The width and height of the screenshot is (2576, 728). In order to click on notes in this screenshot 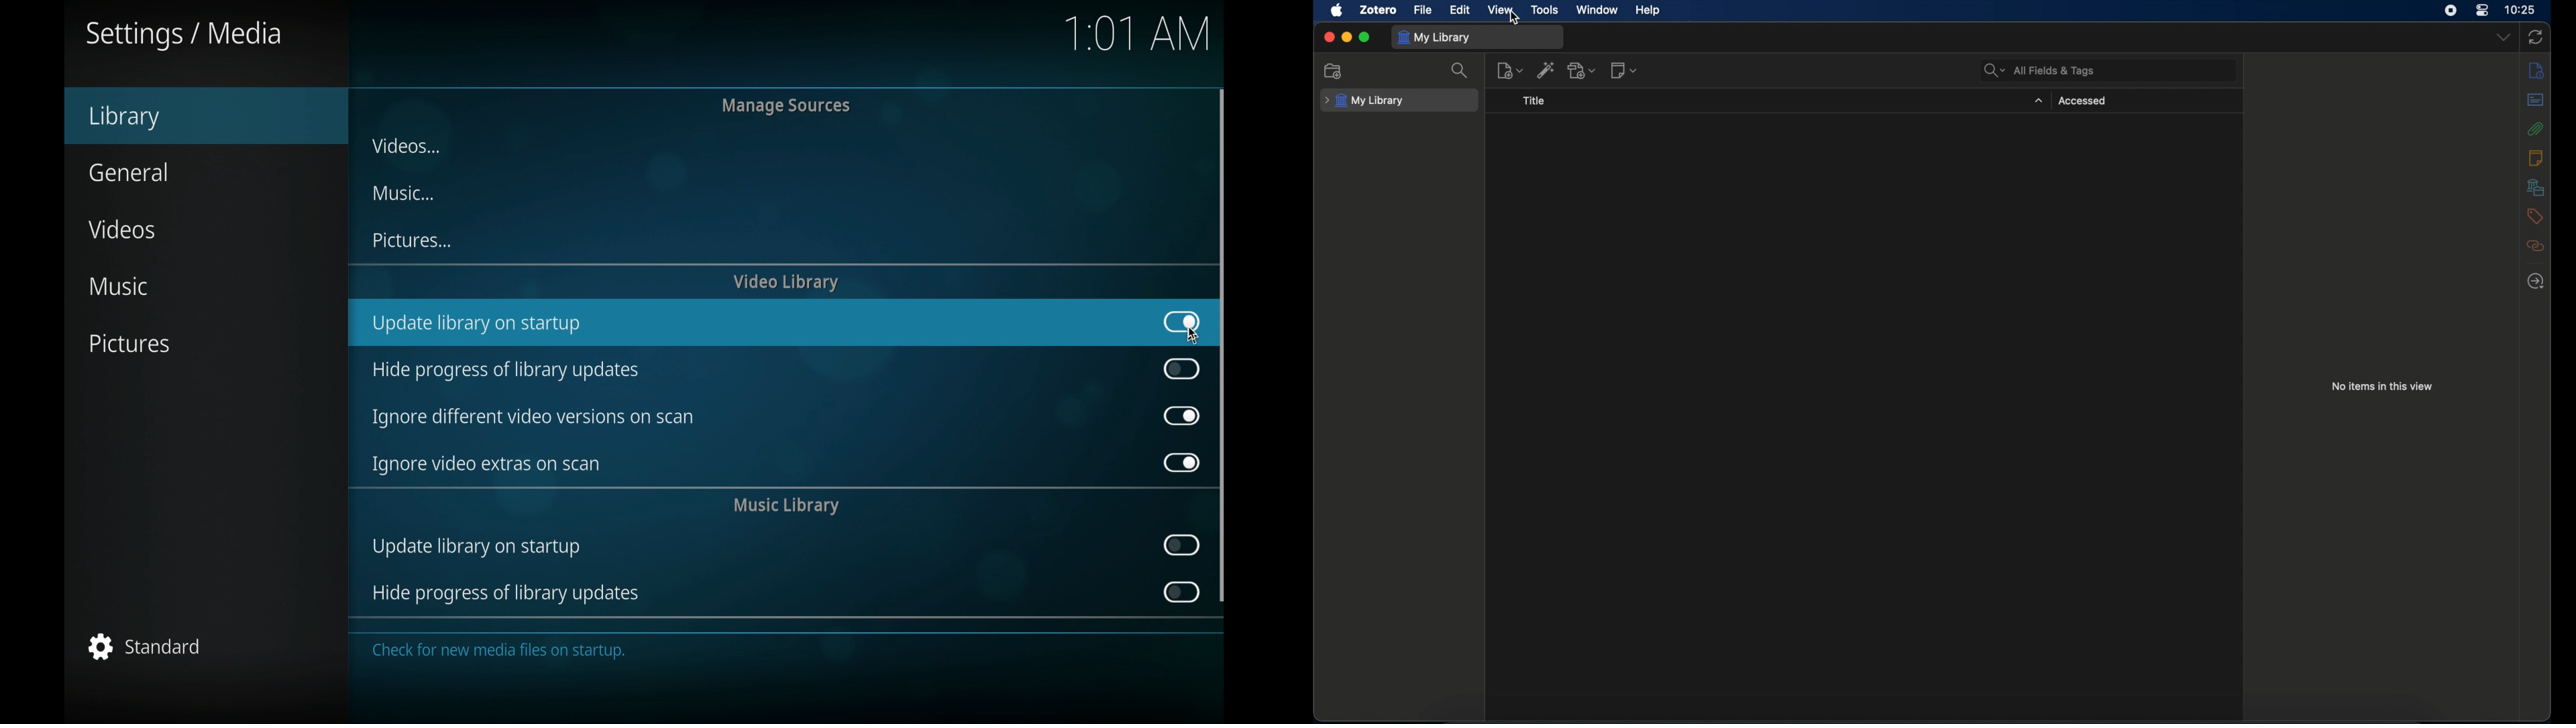, I will do `click(2536, 70)`.